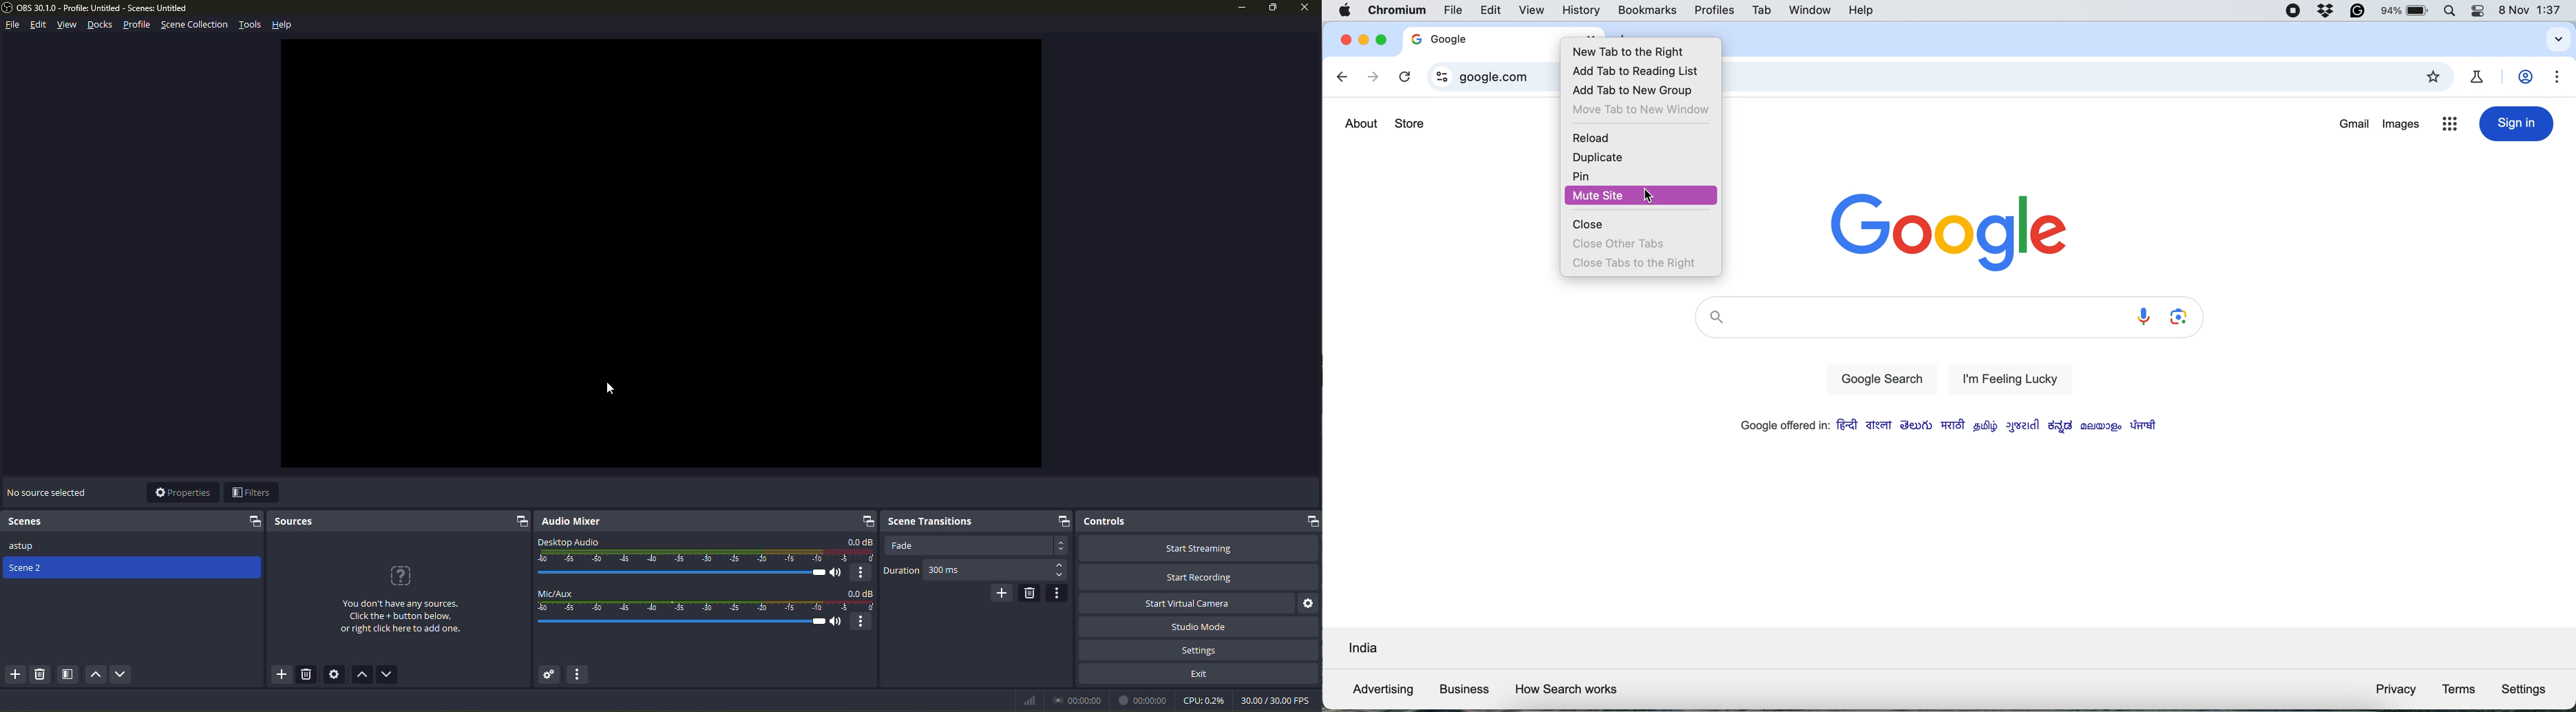  What do you see at coordinates (553, 593) in the screenshot?
I see `mic/aux` at bounding box center [553, 593].